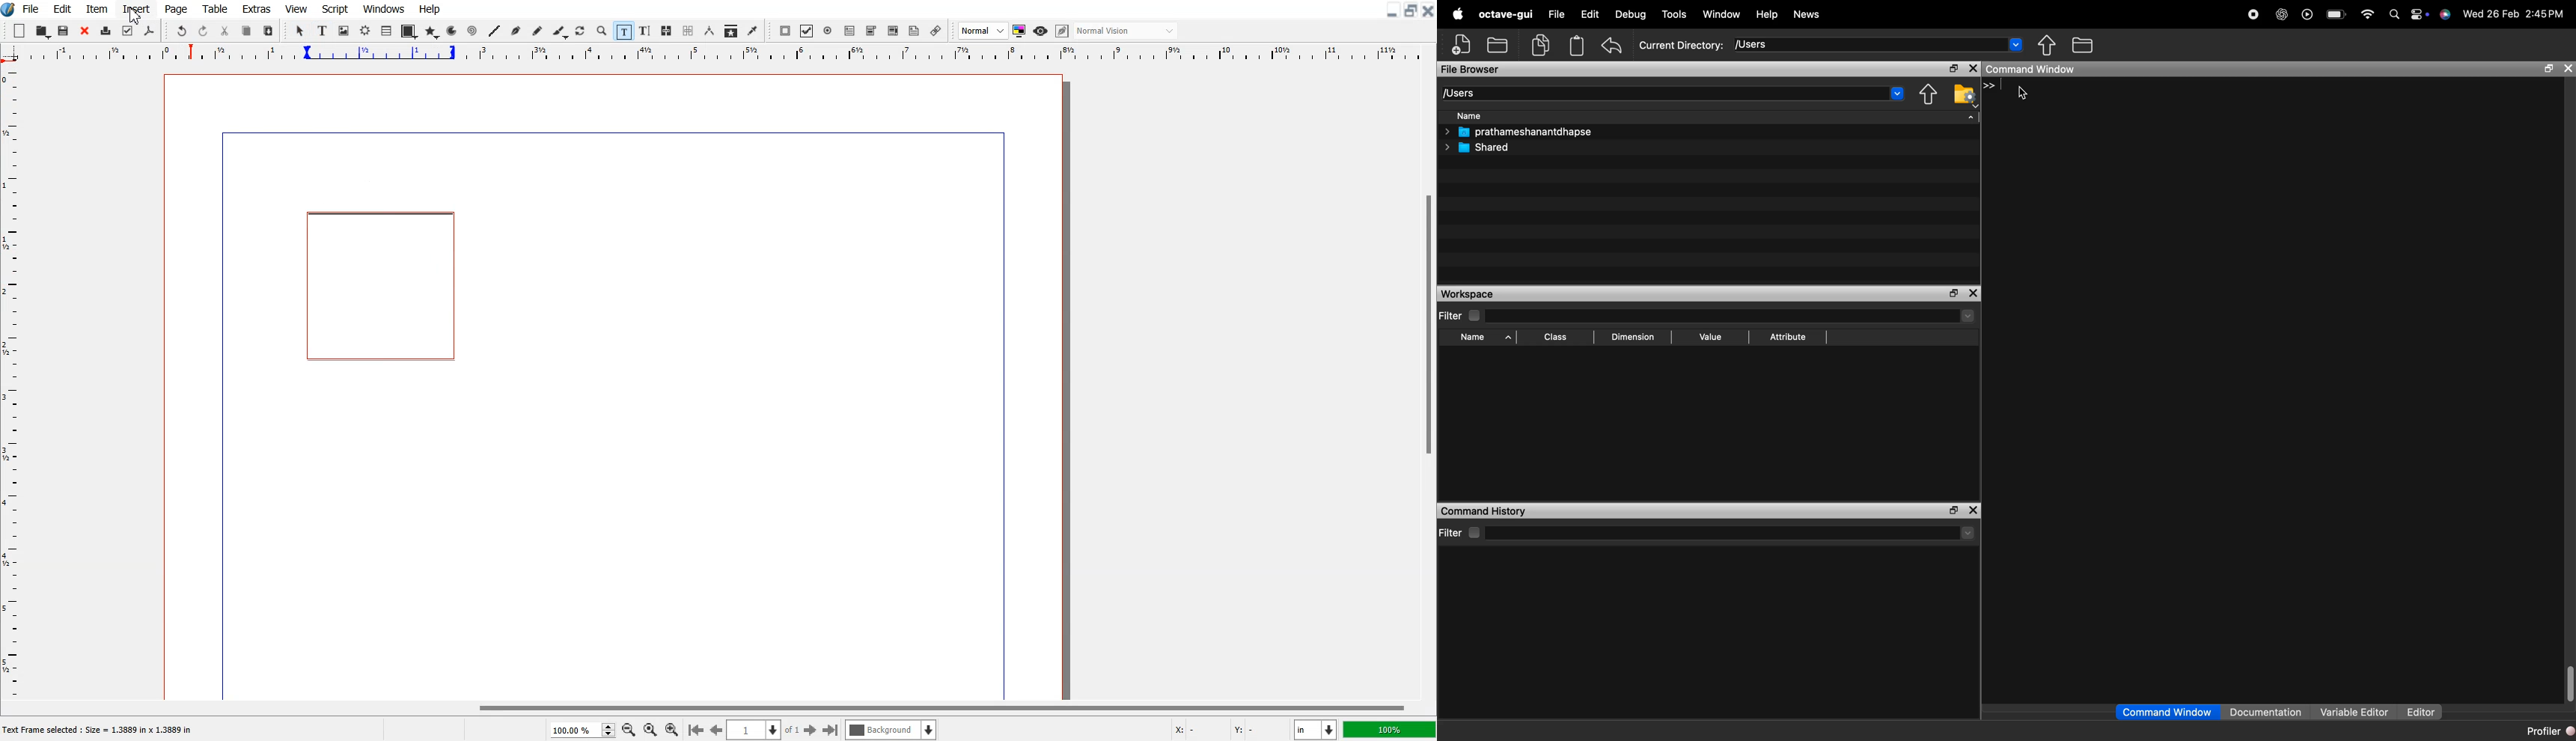 The width and height of the screenshot is (2576, 756). Describe the element at coordinates (323, 31) in the screenshot. I see `Text Frame` at that location.